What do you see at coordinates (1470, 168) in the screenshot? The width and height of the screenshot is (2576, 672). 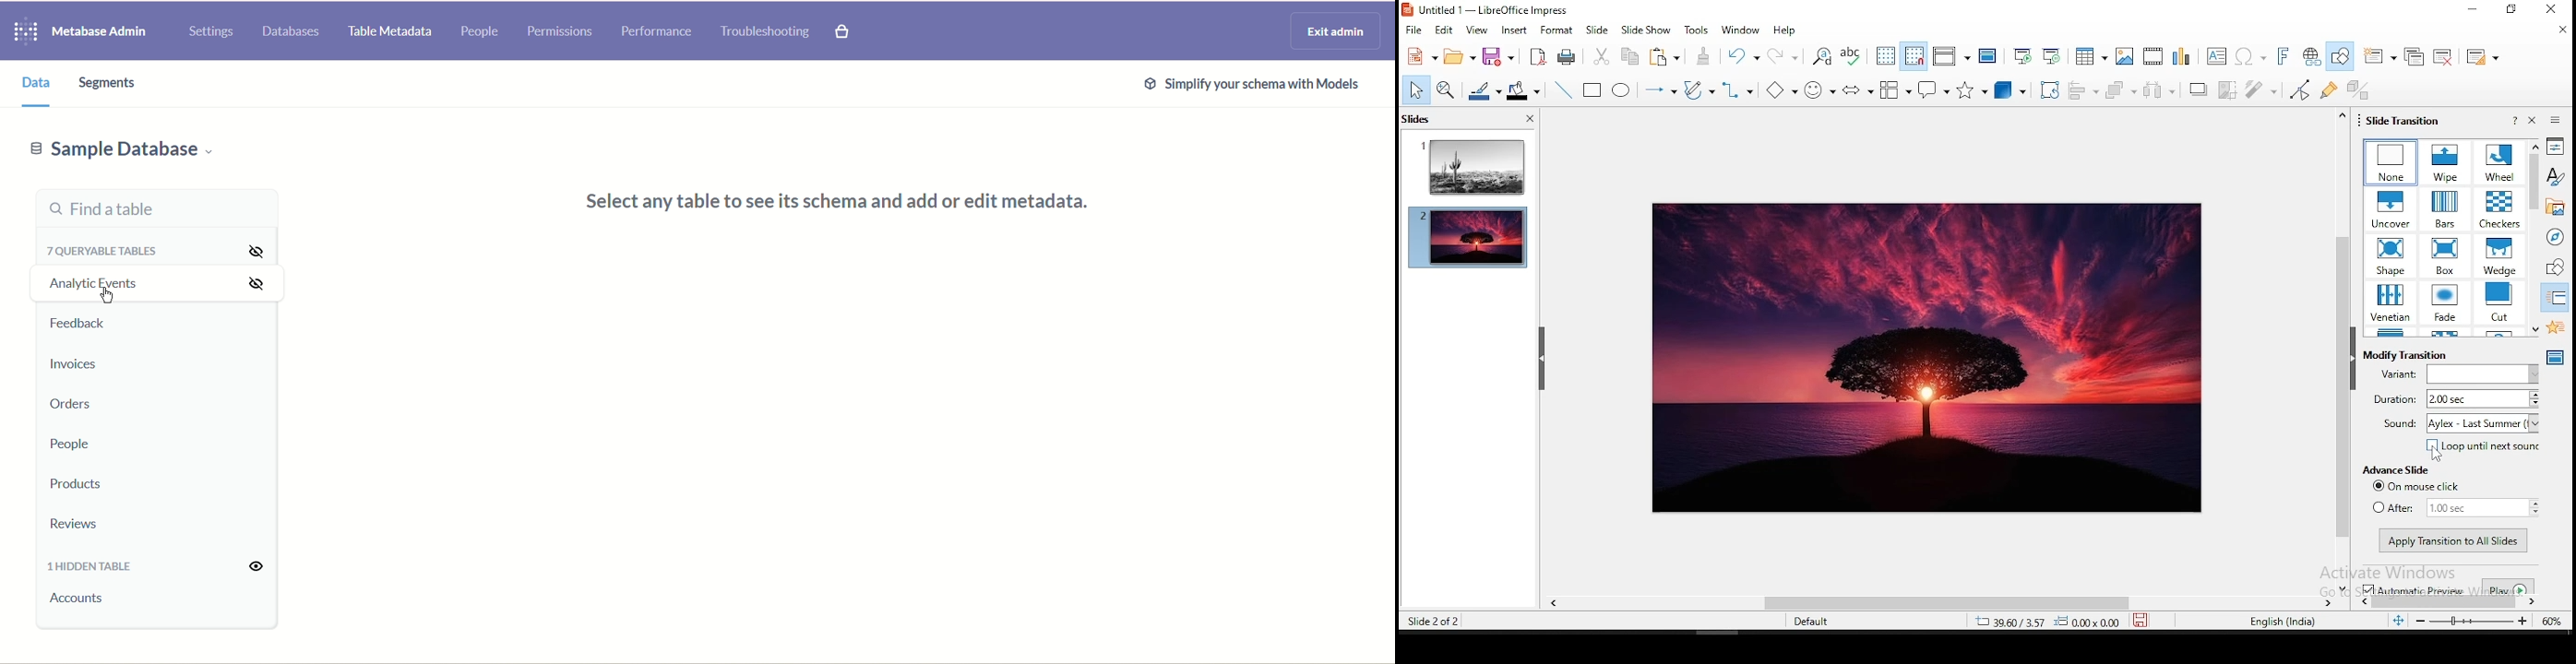 I see `slide 1` at bounding box center [1470, 168].